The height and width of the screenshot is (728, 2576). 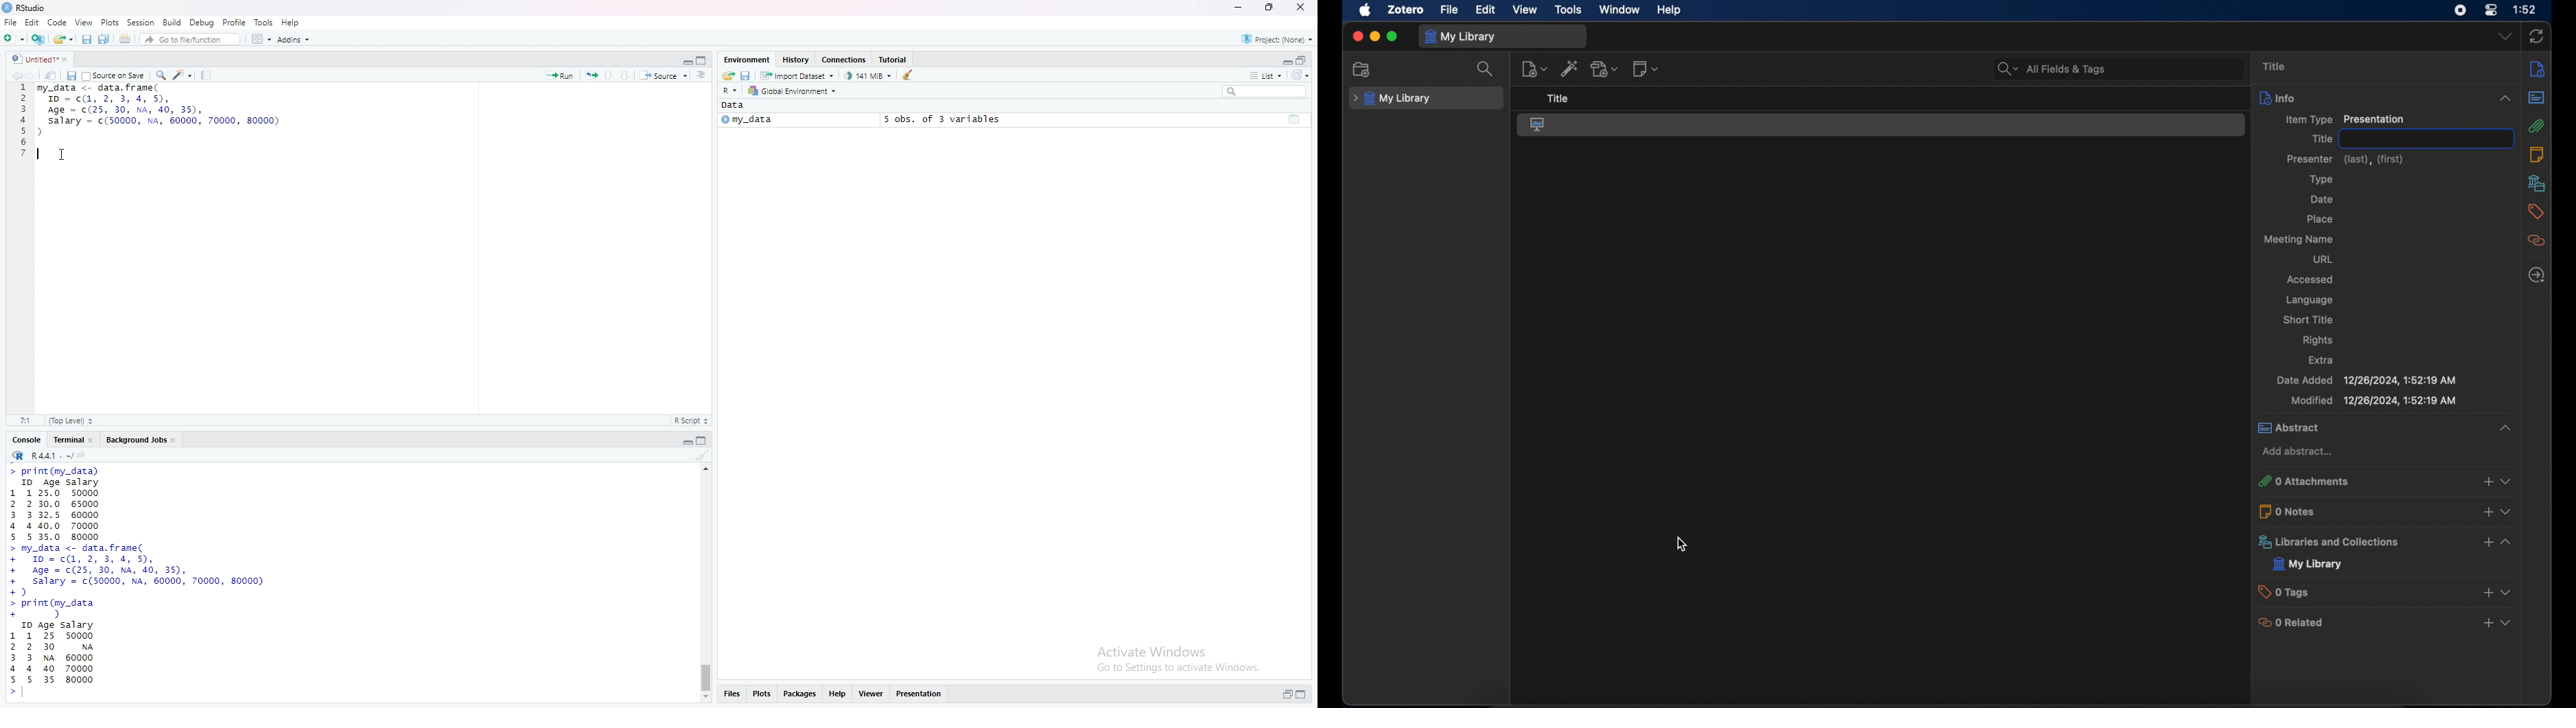 I want to click on Code, so click(x=58, y=23).